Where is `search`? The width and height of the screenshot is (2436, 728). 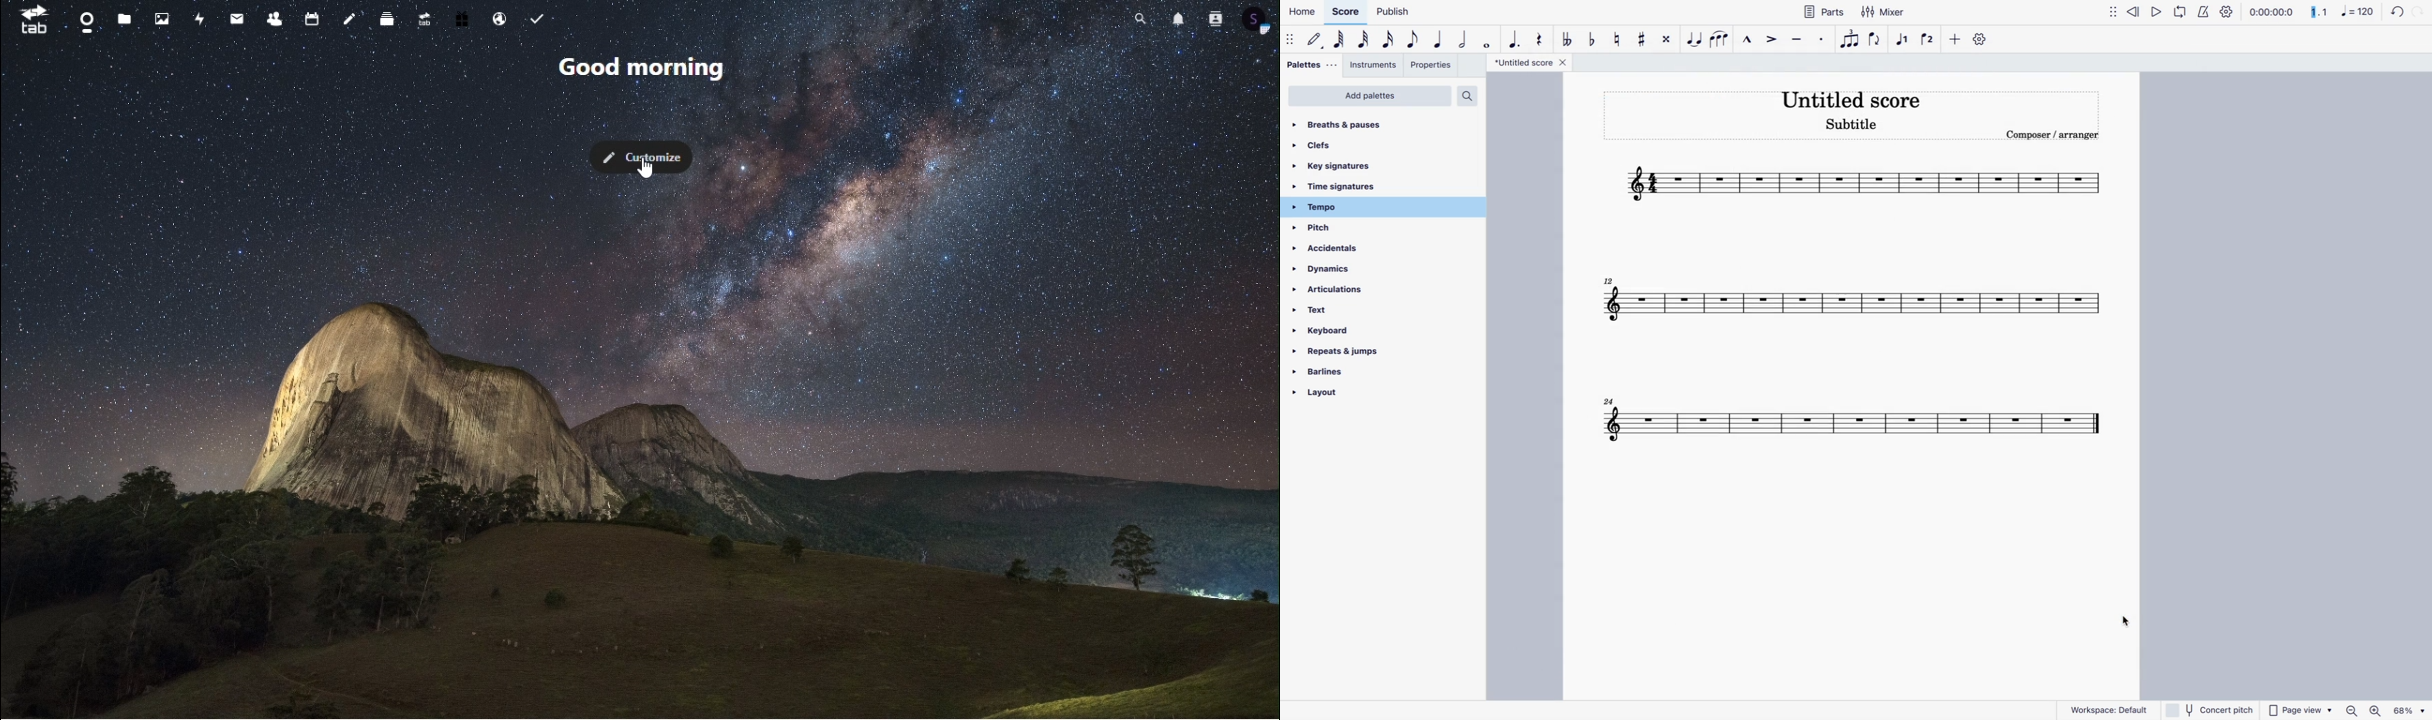
search is located at coordinates (1467, 95).